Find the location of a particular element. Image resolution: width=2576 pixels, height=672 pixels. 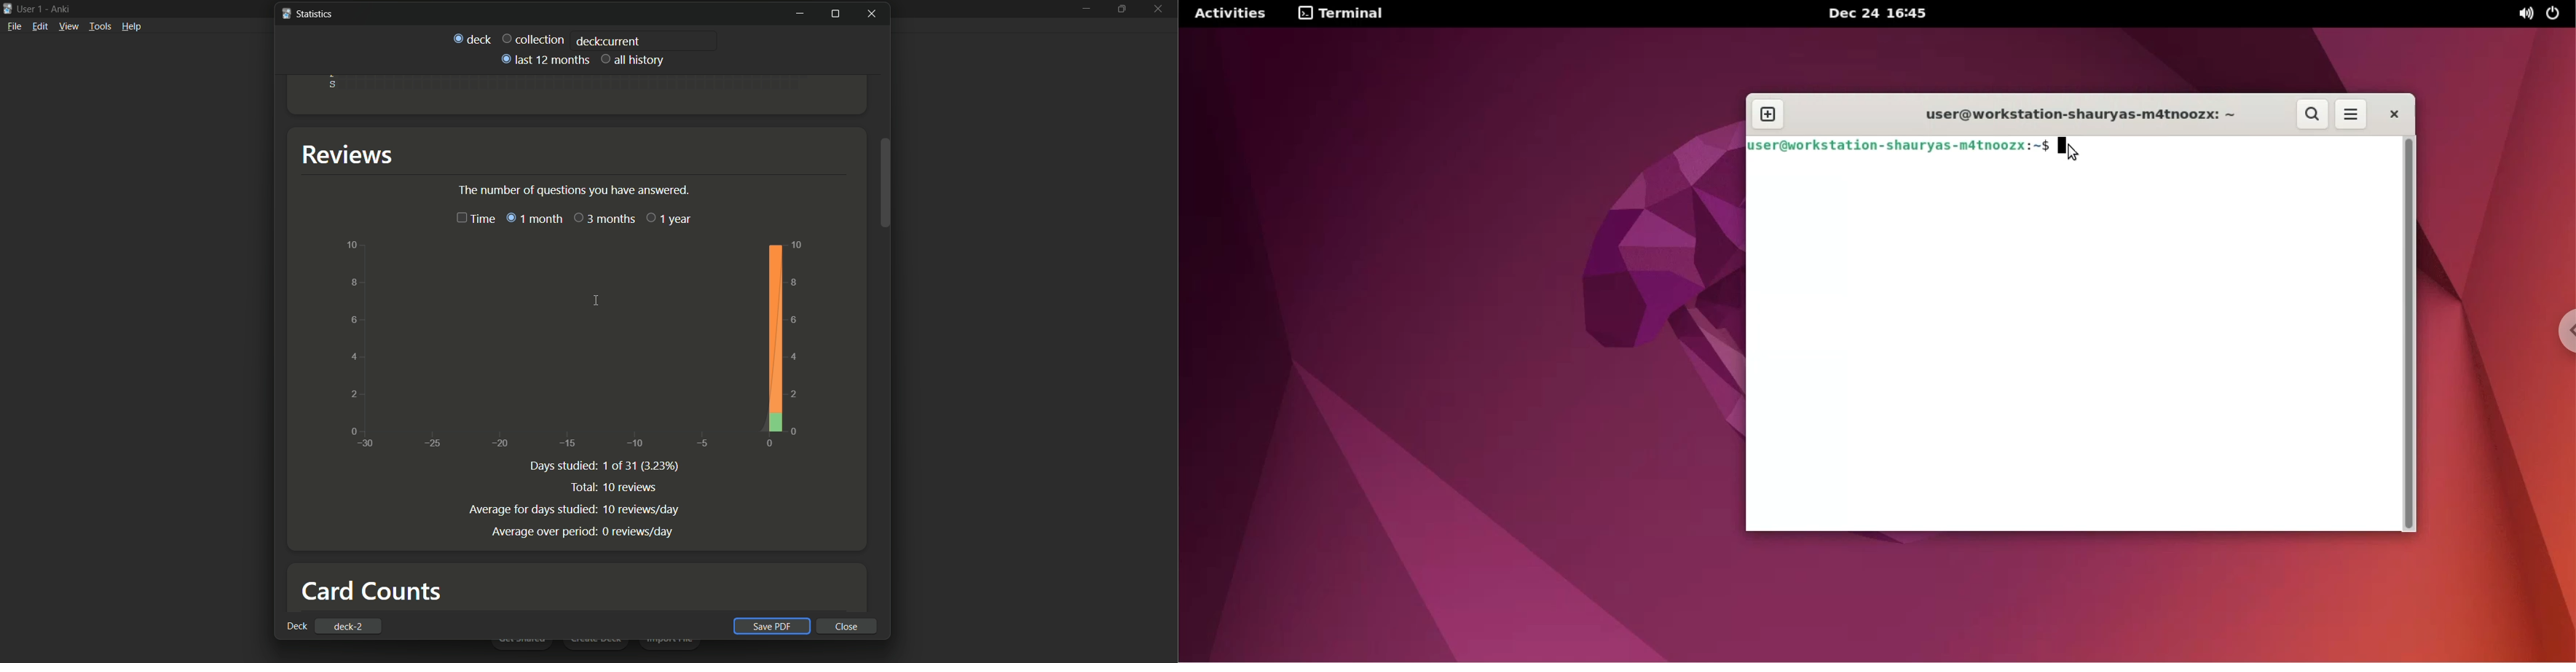

1 year is located at coordinates (670, 218).